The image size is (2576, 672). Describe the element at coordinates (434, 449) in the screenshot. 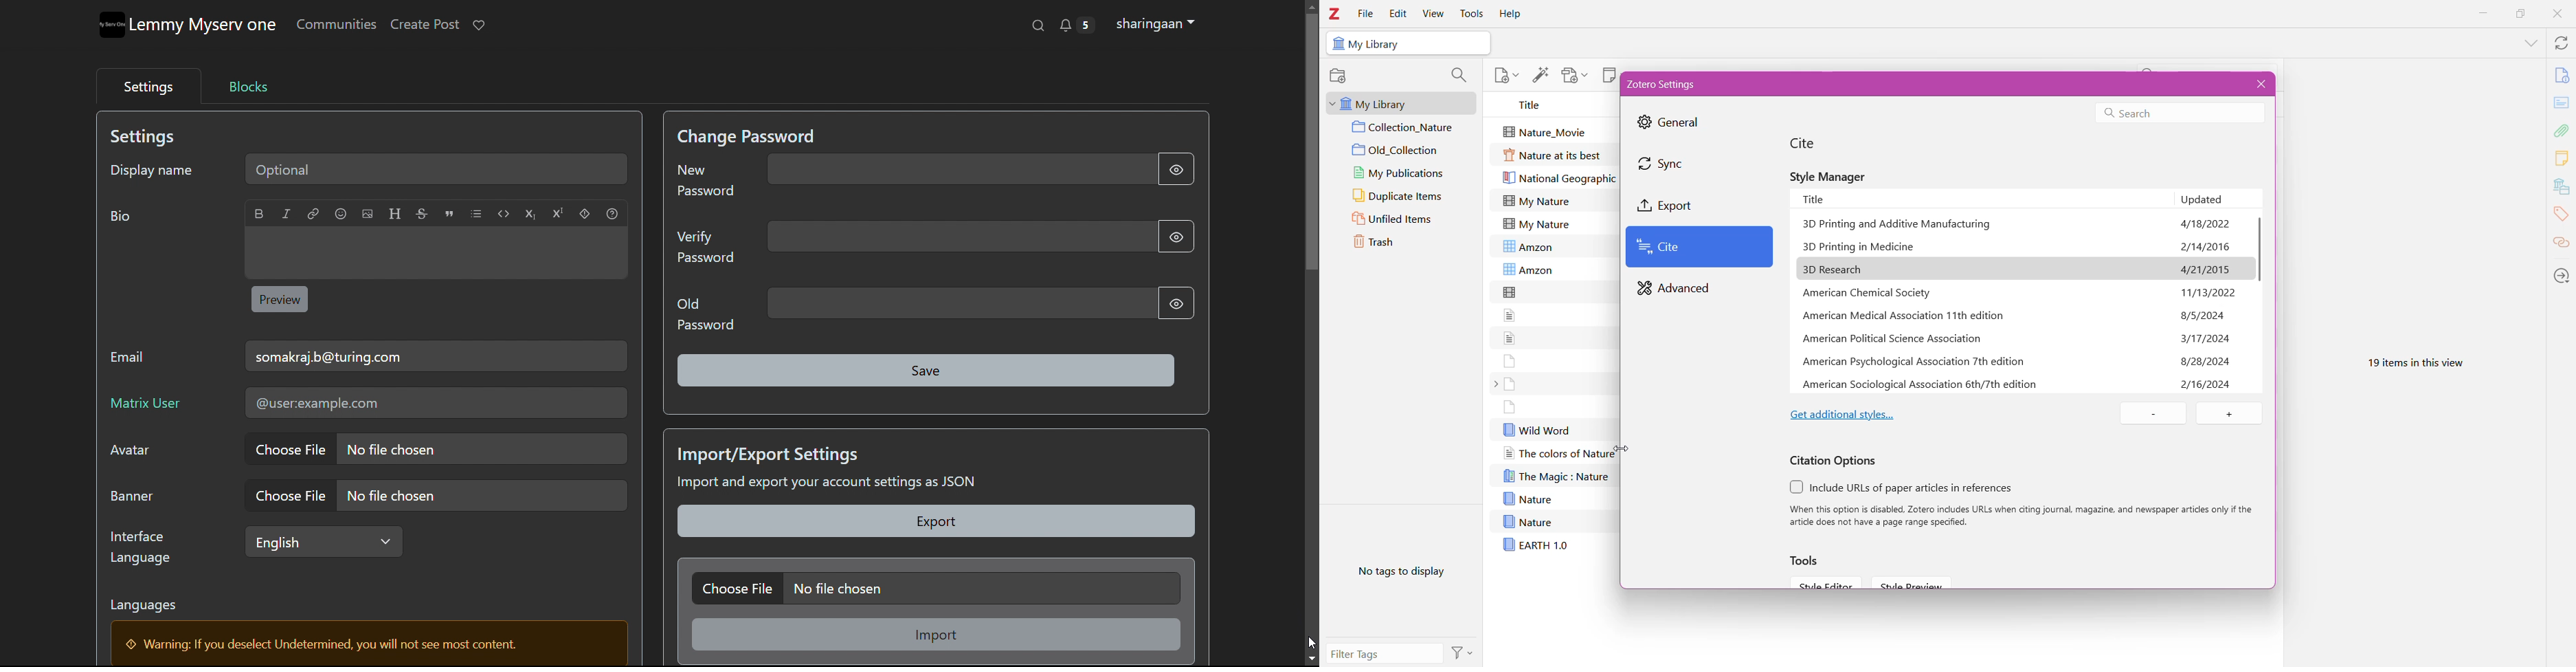

I see `upload image for avatar` at that location.